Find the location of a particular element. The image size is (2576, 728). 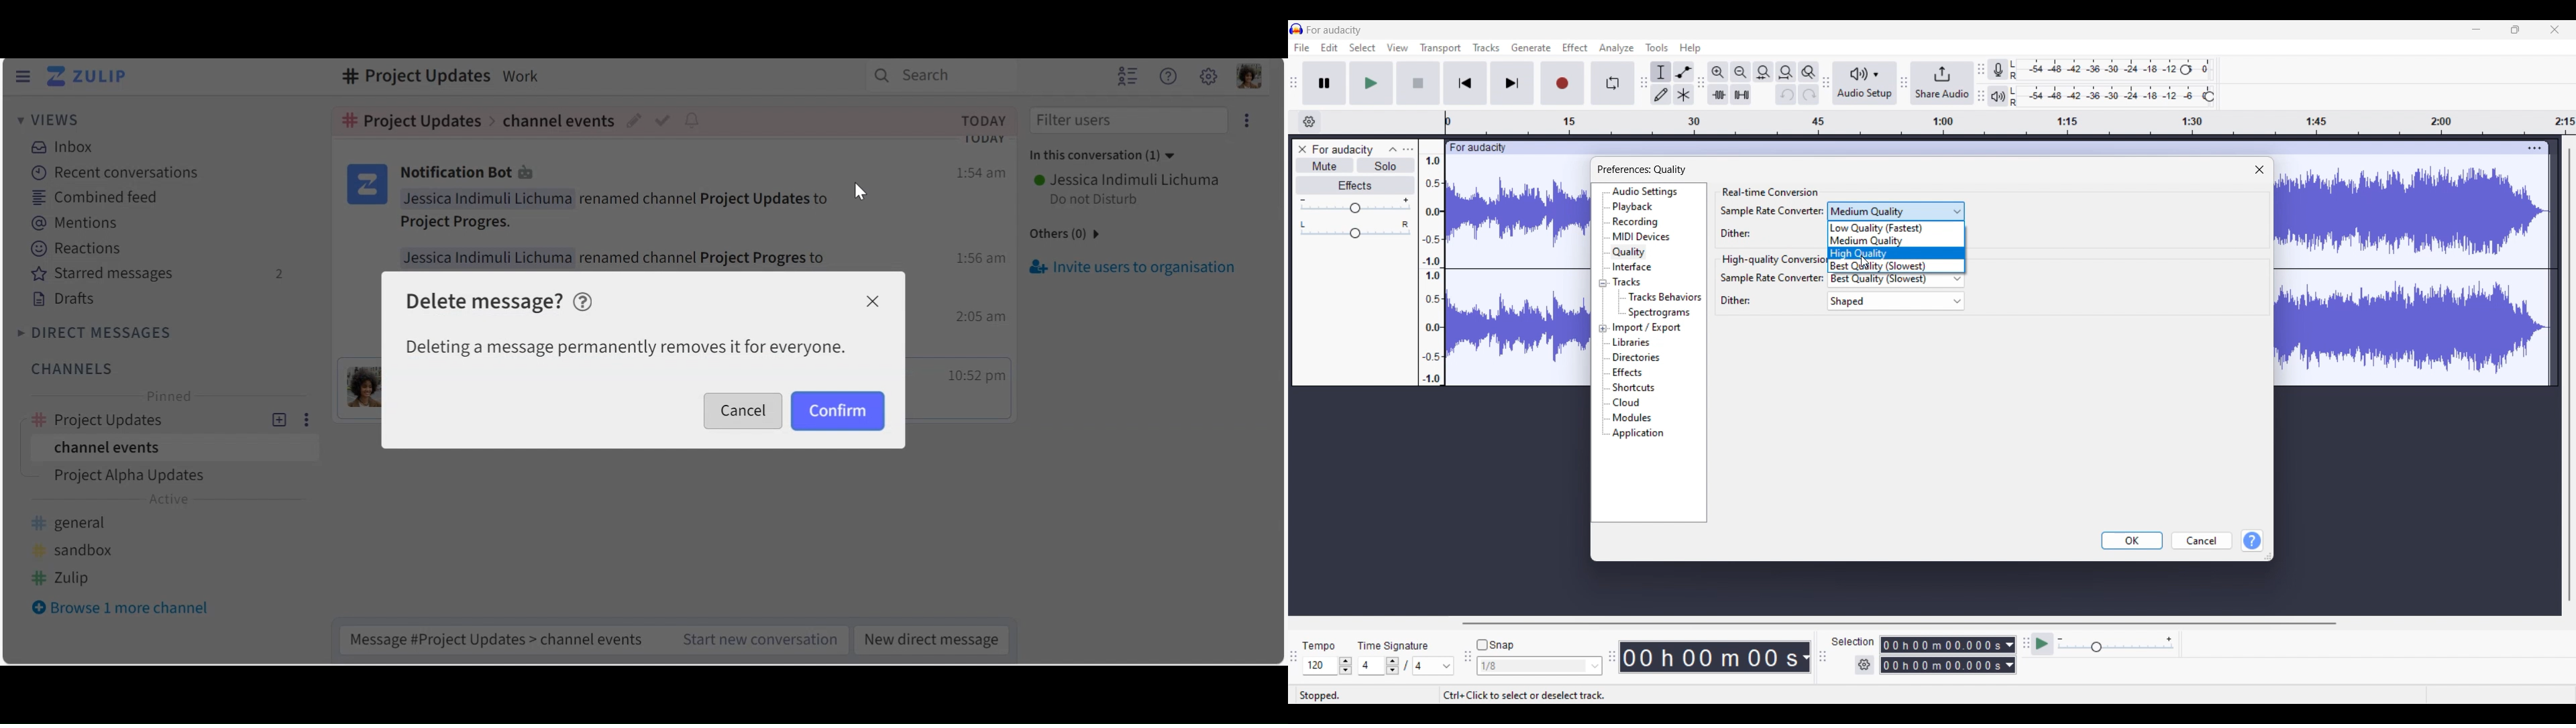

Measurment options is located at coordinates (1948, 655).